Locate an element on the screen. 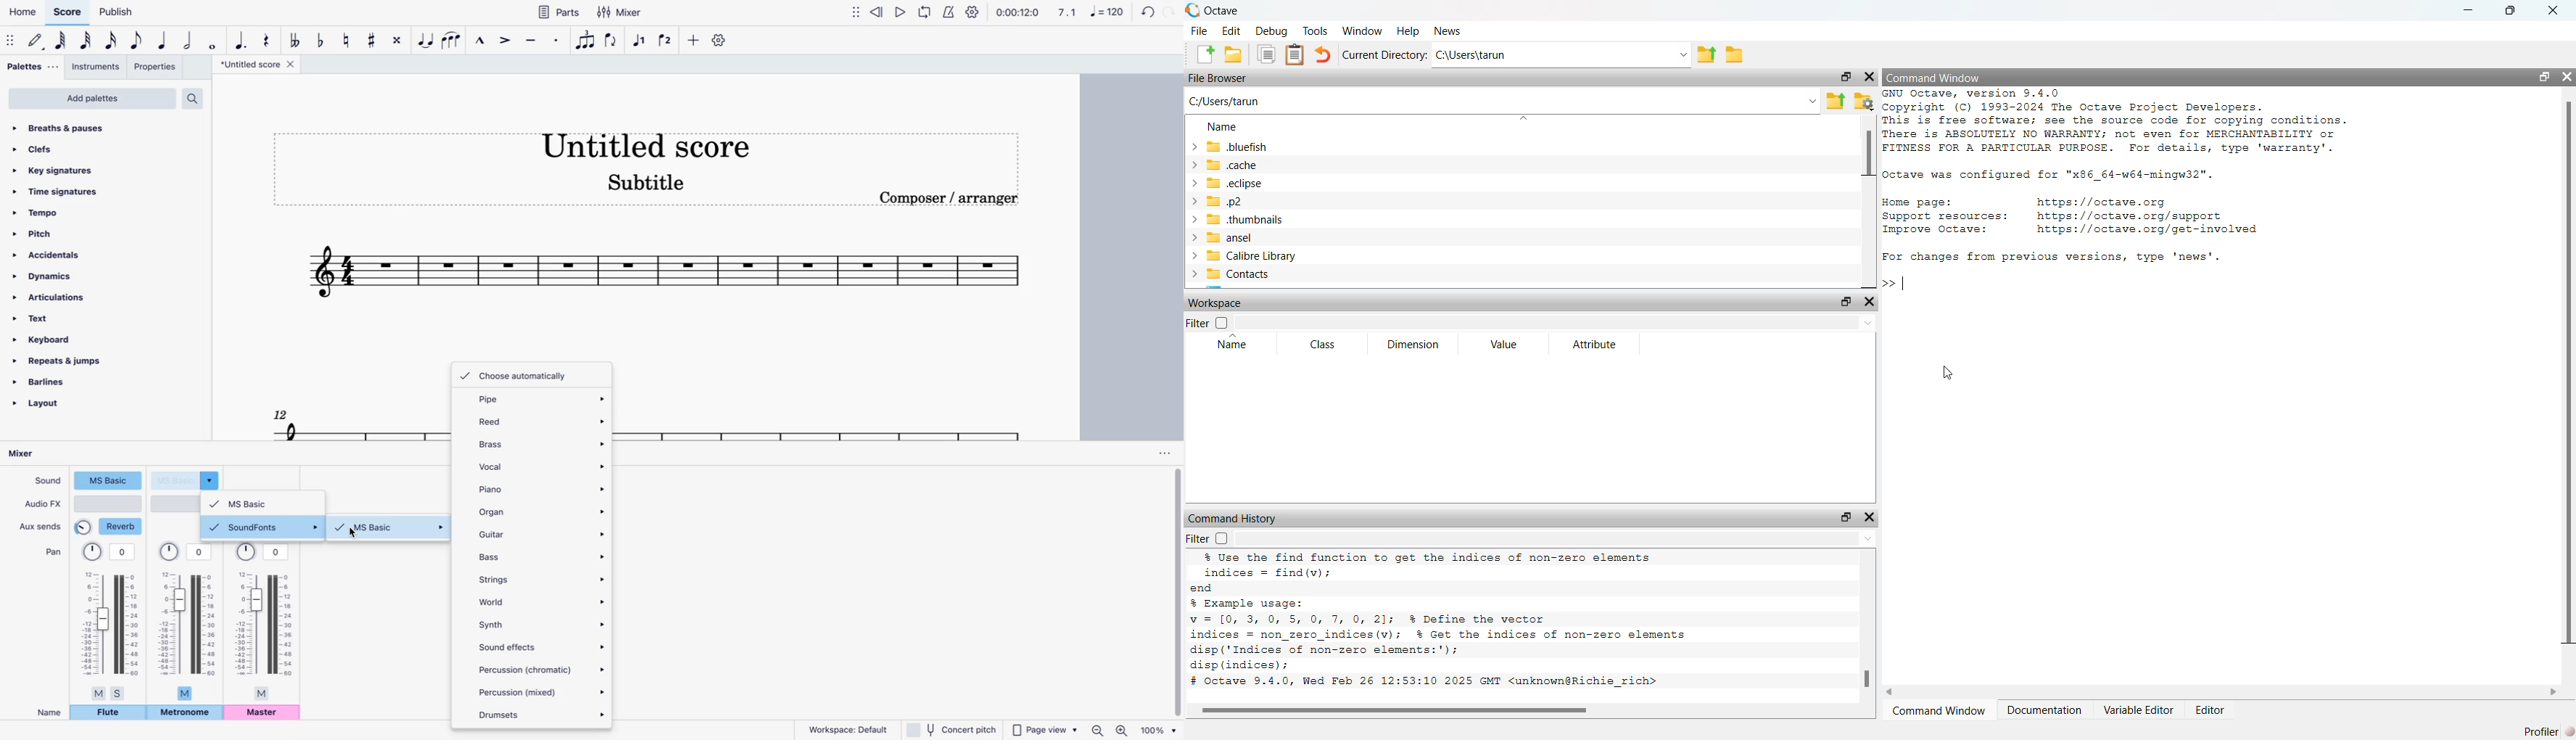  Command Window is located at coordinates (1939, 712).